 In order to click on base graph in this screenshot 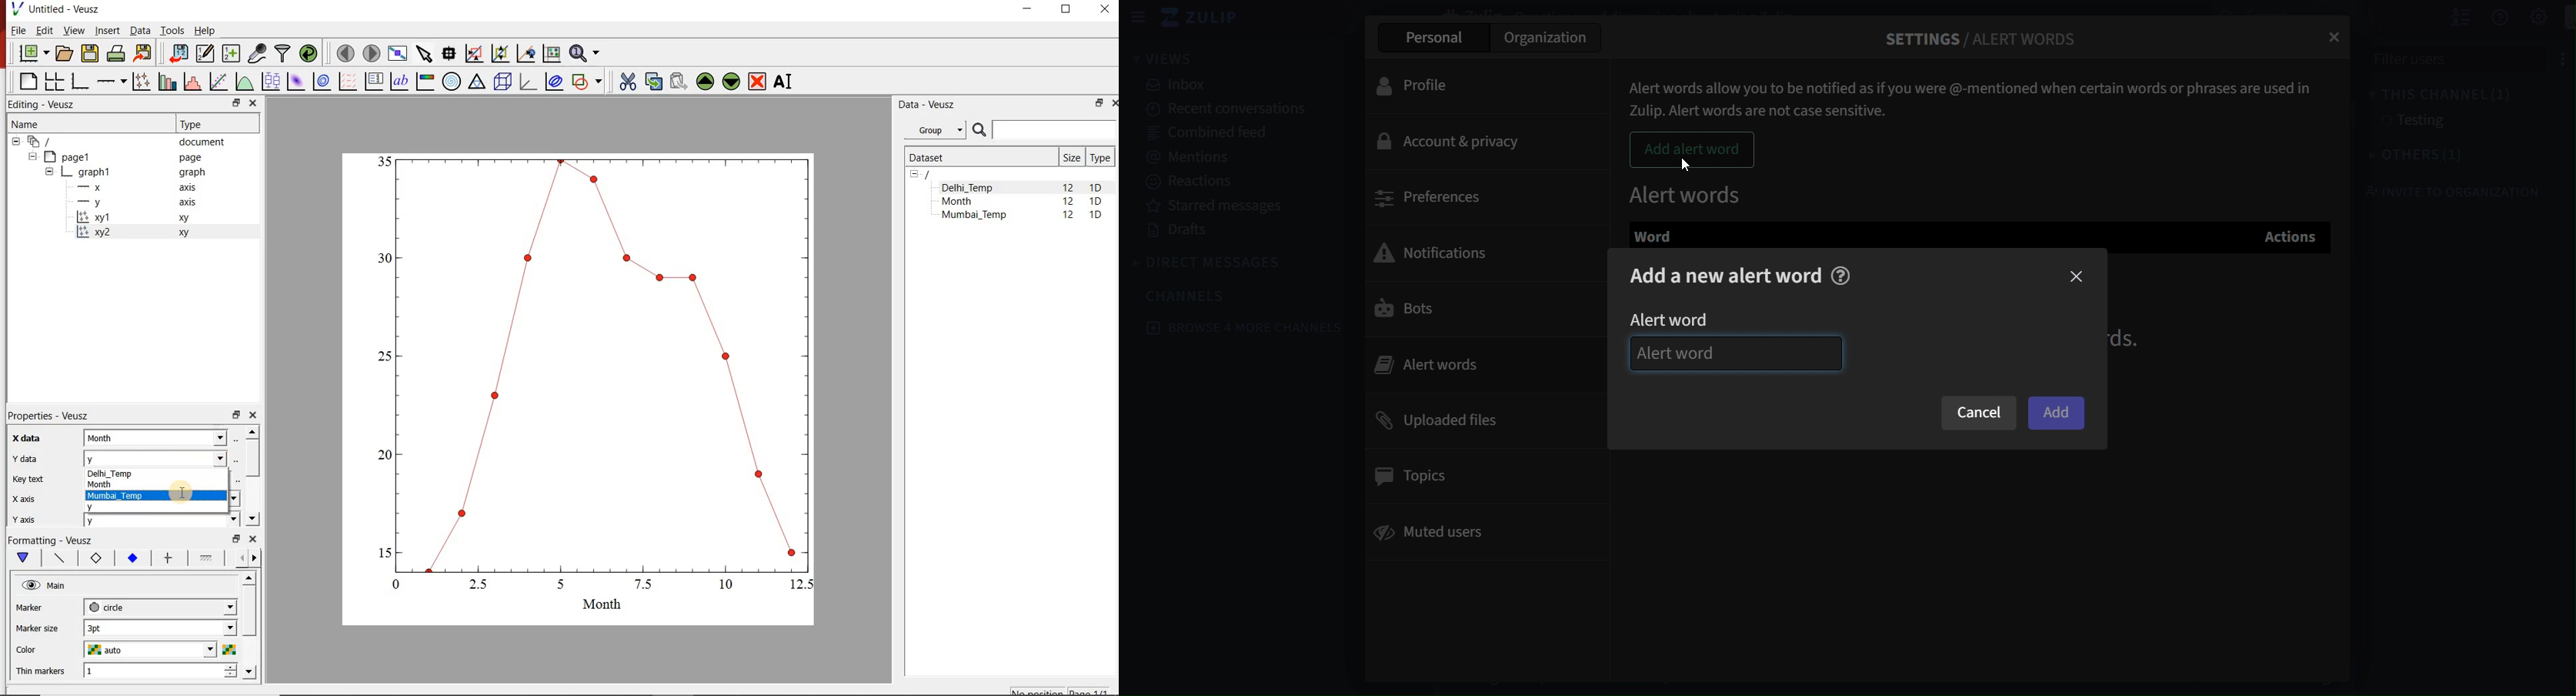, I will do `click(79, 82)`.